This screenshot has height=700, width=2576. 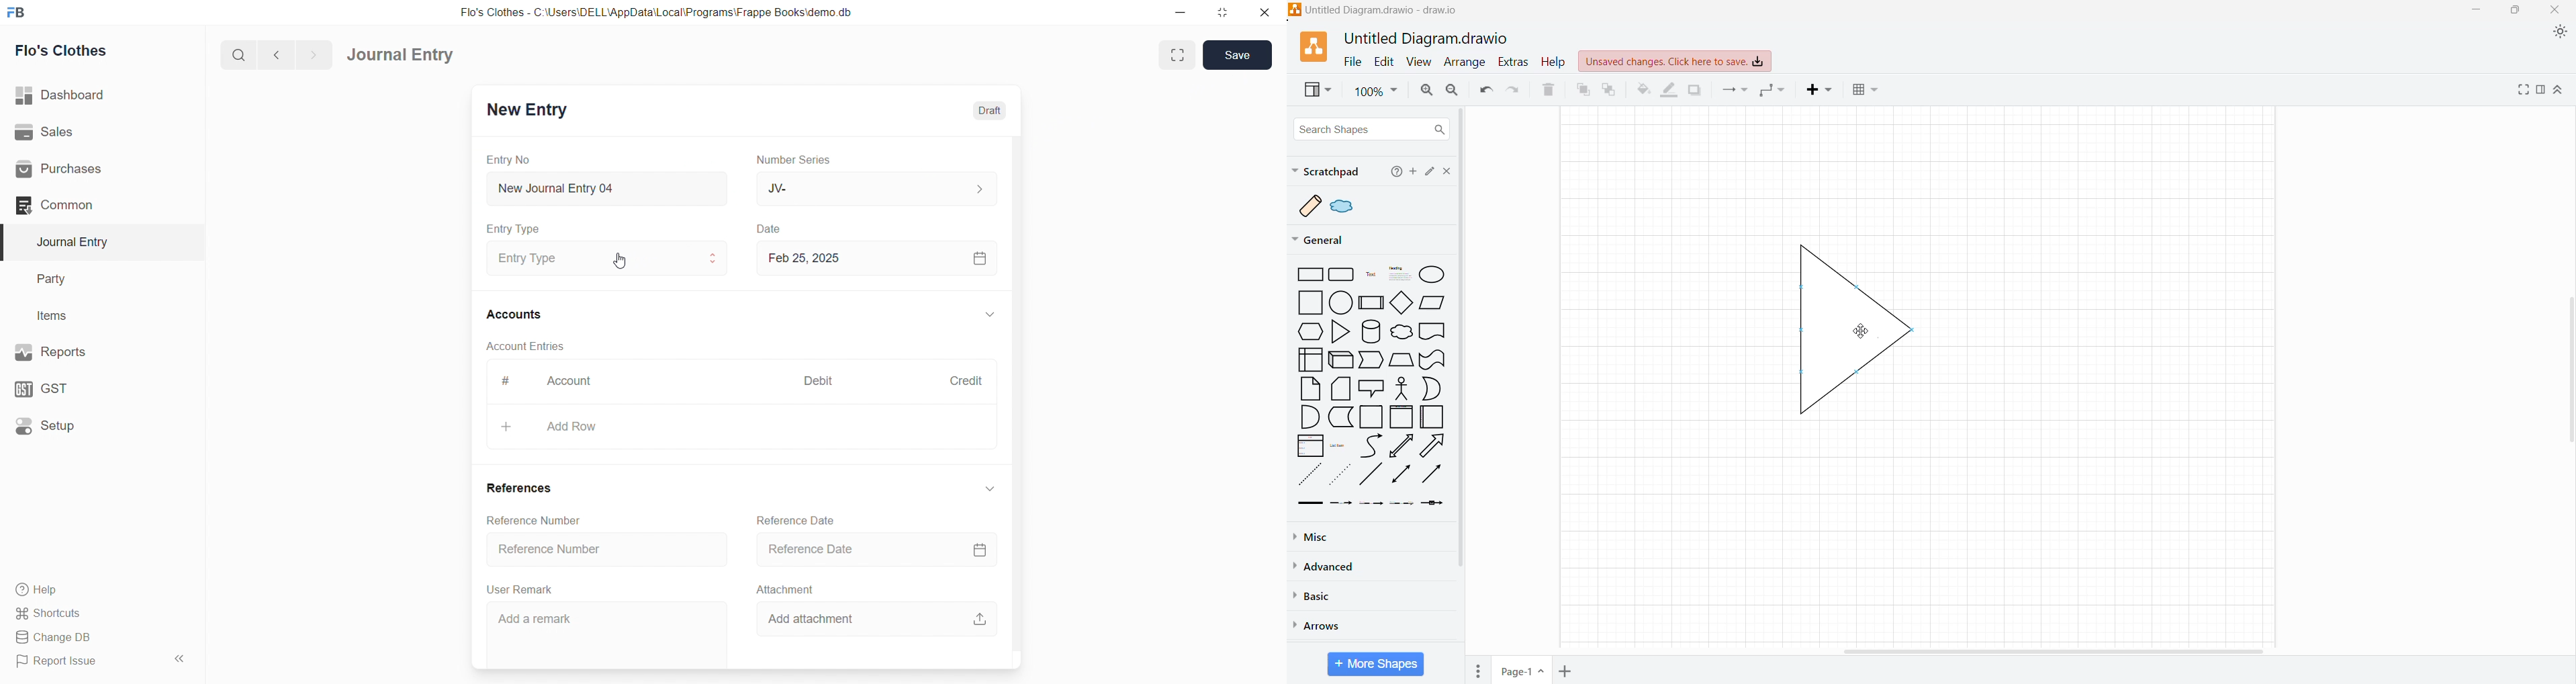 What do you see at coordinates (98, 612) in the screenshot?
I see `Shortcuts` at bounding box center [98, 612].